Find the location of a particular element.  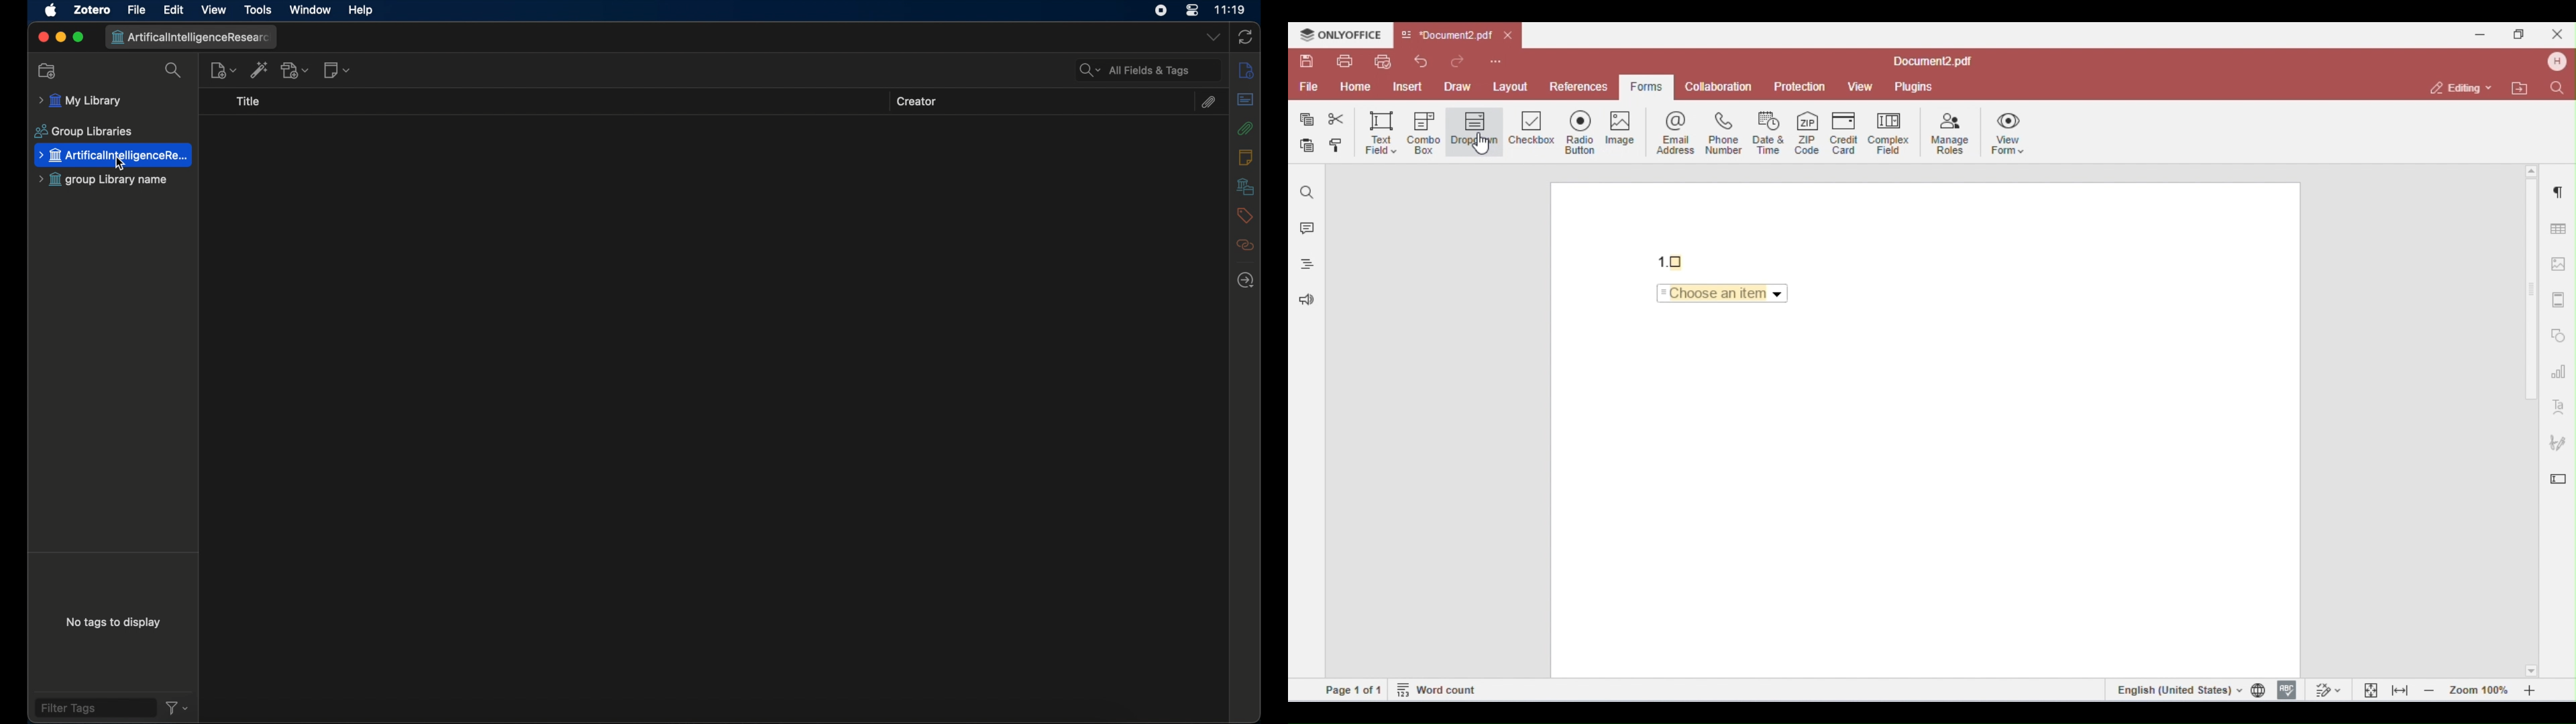

new item is located at coordinates (223, 70).